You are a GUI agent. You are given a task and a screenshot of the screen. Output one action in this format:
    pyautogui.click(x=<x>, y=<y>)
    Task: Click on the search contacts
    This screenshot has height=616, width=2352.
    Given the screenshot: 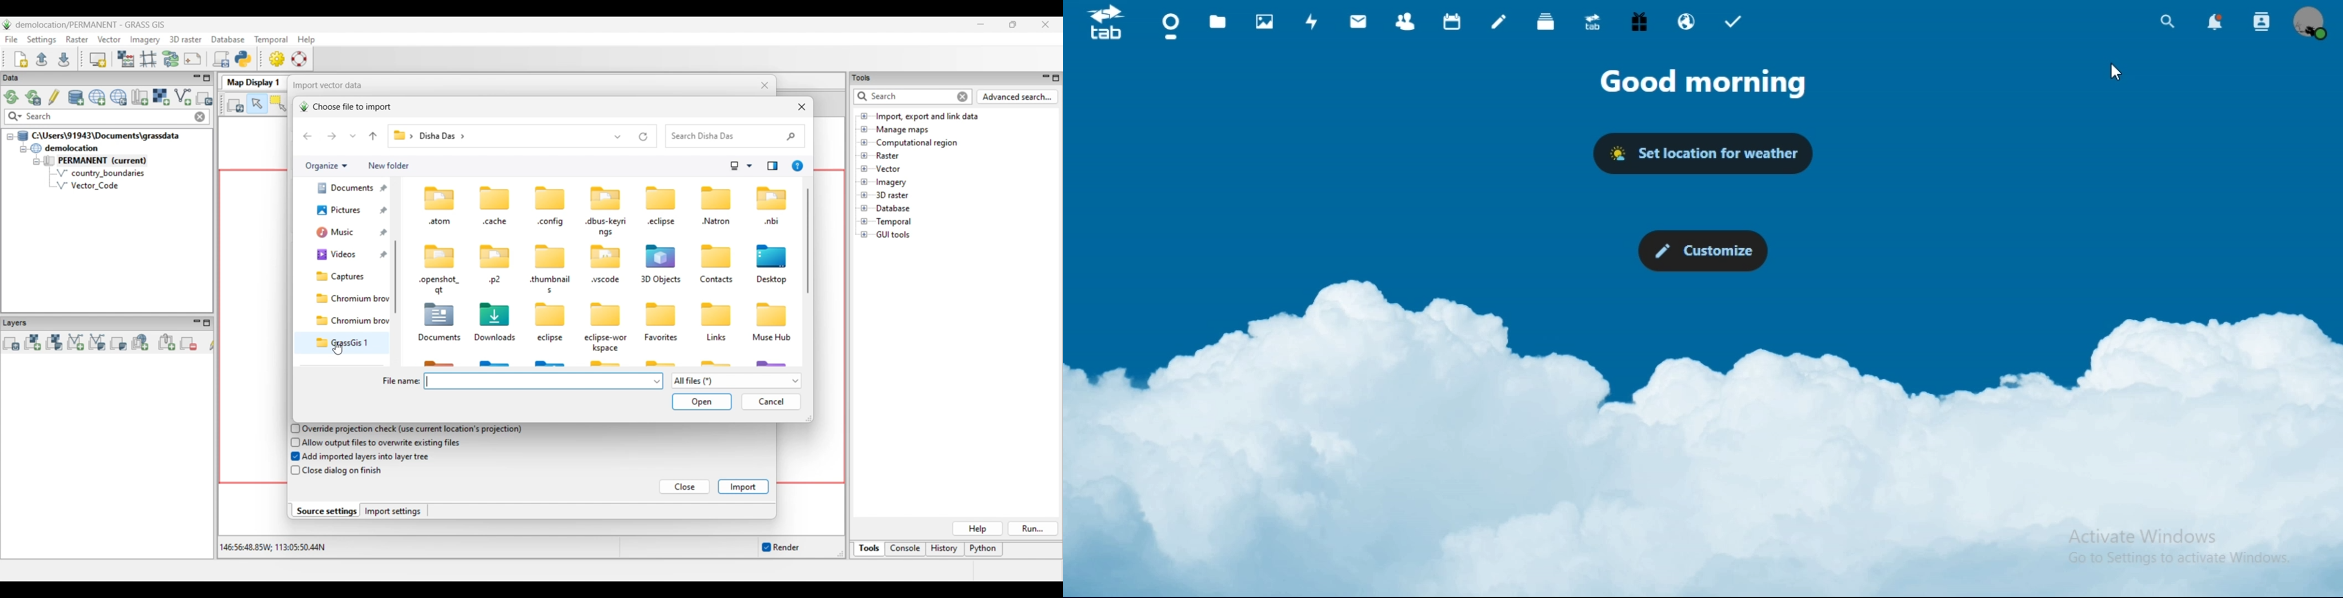 What is the action you would take?
    pyautogui.click(x=2261, y=21)
    